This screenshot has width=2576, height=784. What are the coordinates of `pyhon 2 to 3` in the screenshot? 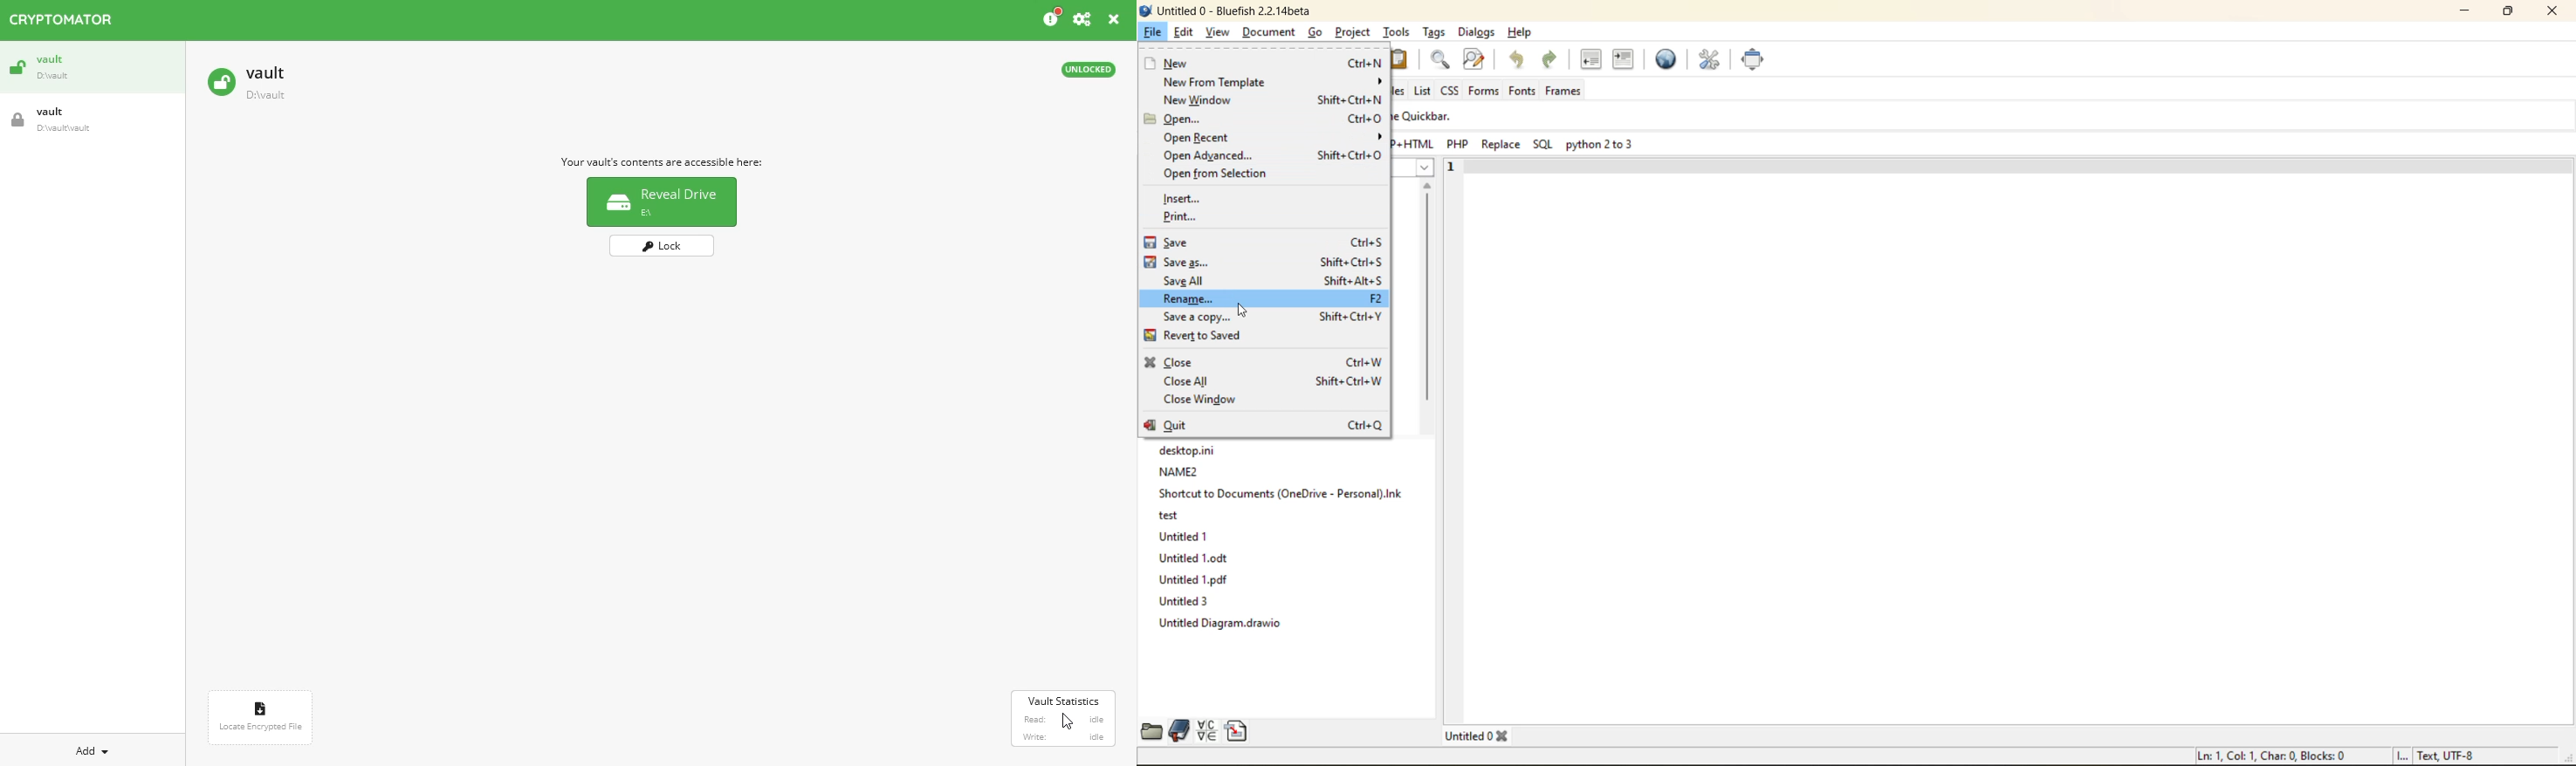 It's located at (1617, 147).